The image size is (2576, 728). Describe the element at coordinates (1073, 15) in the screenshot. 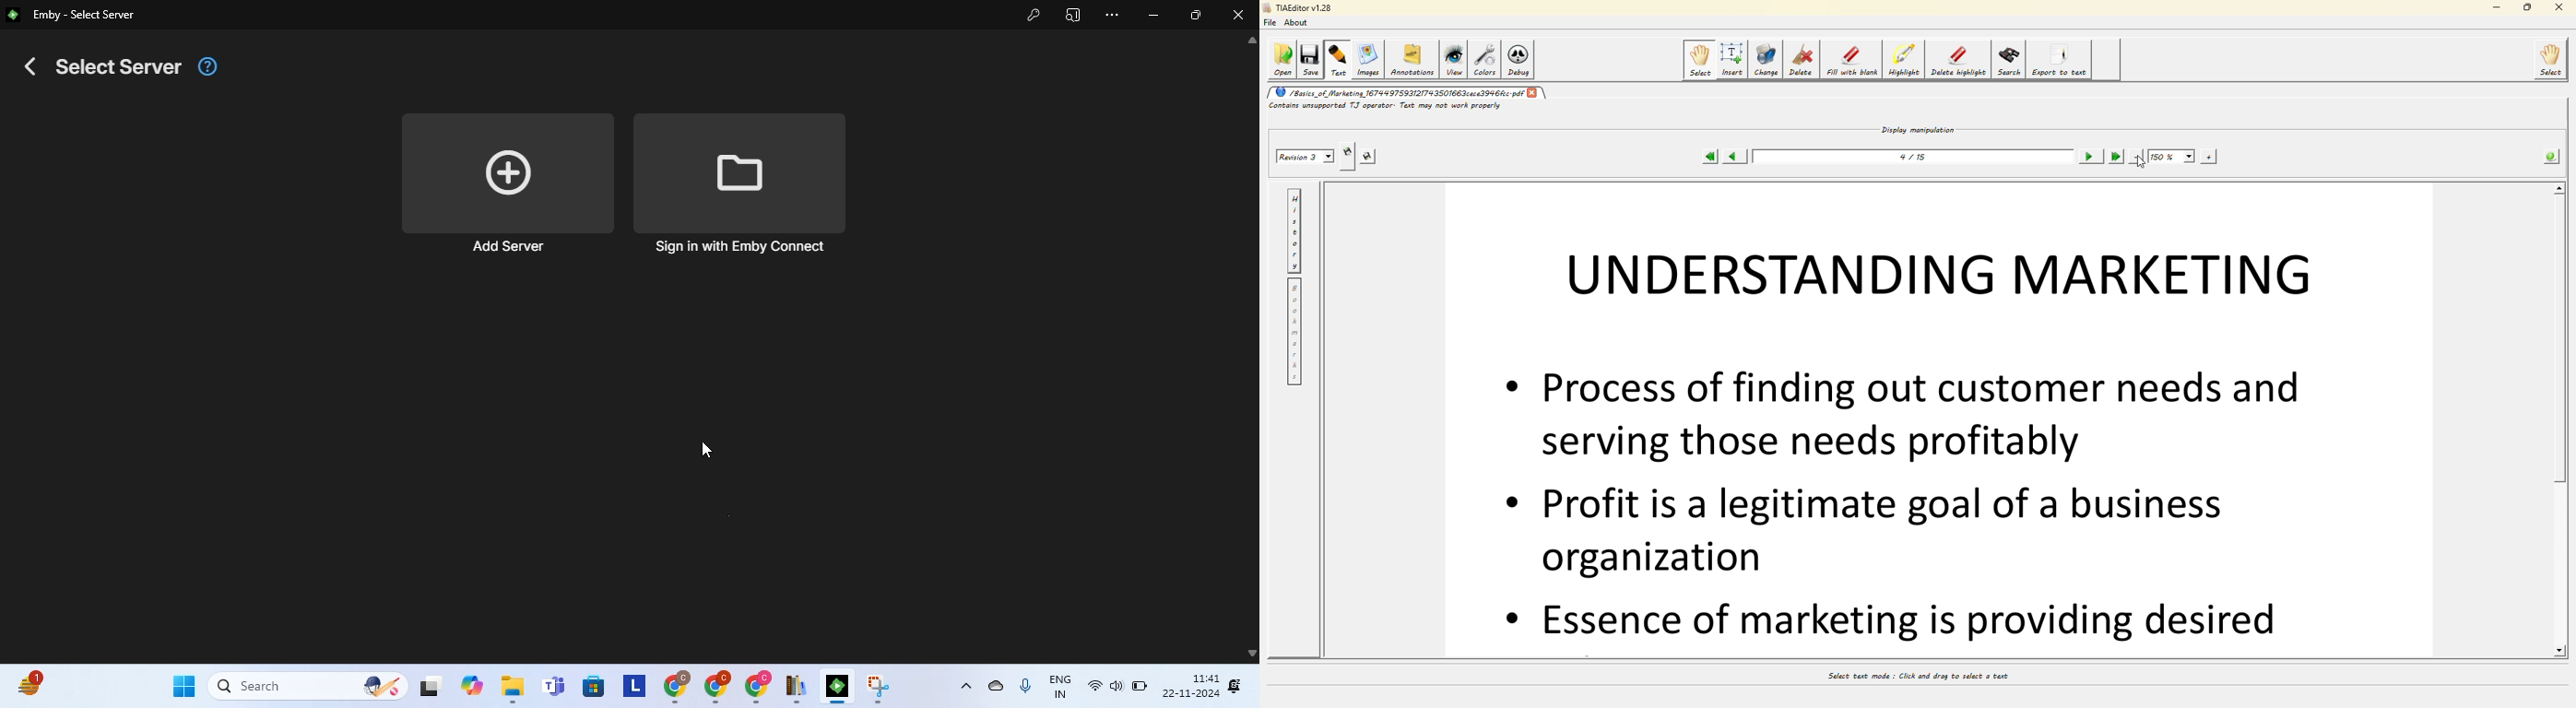

I see `open sidebar search` at that location.